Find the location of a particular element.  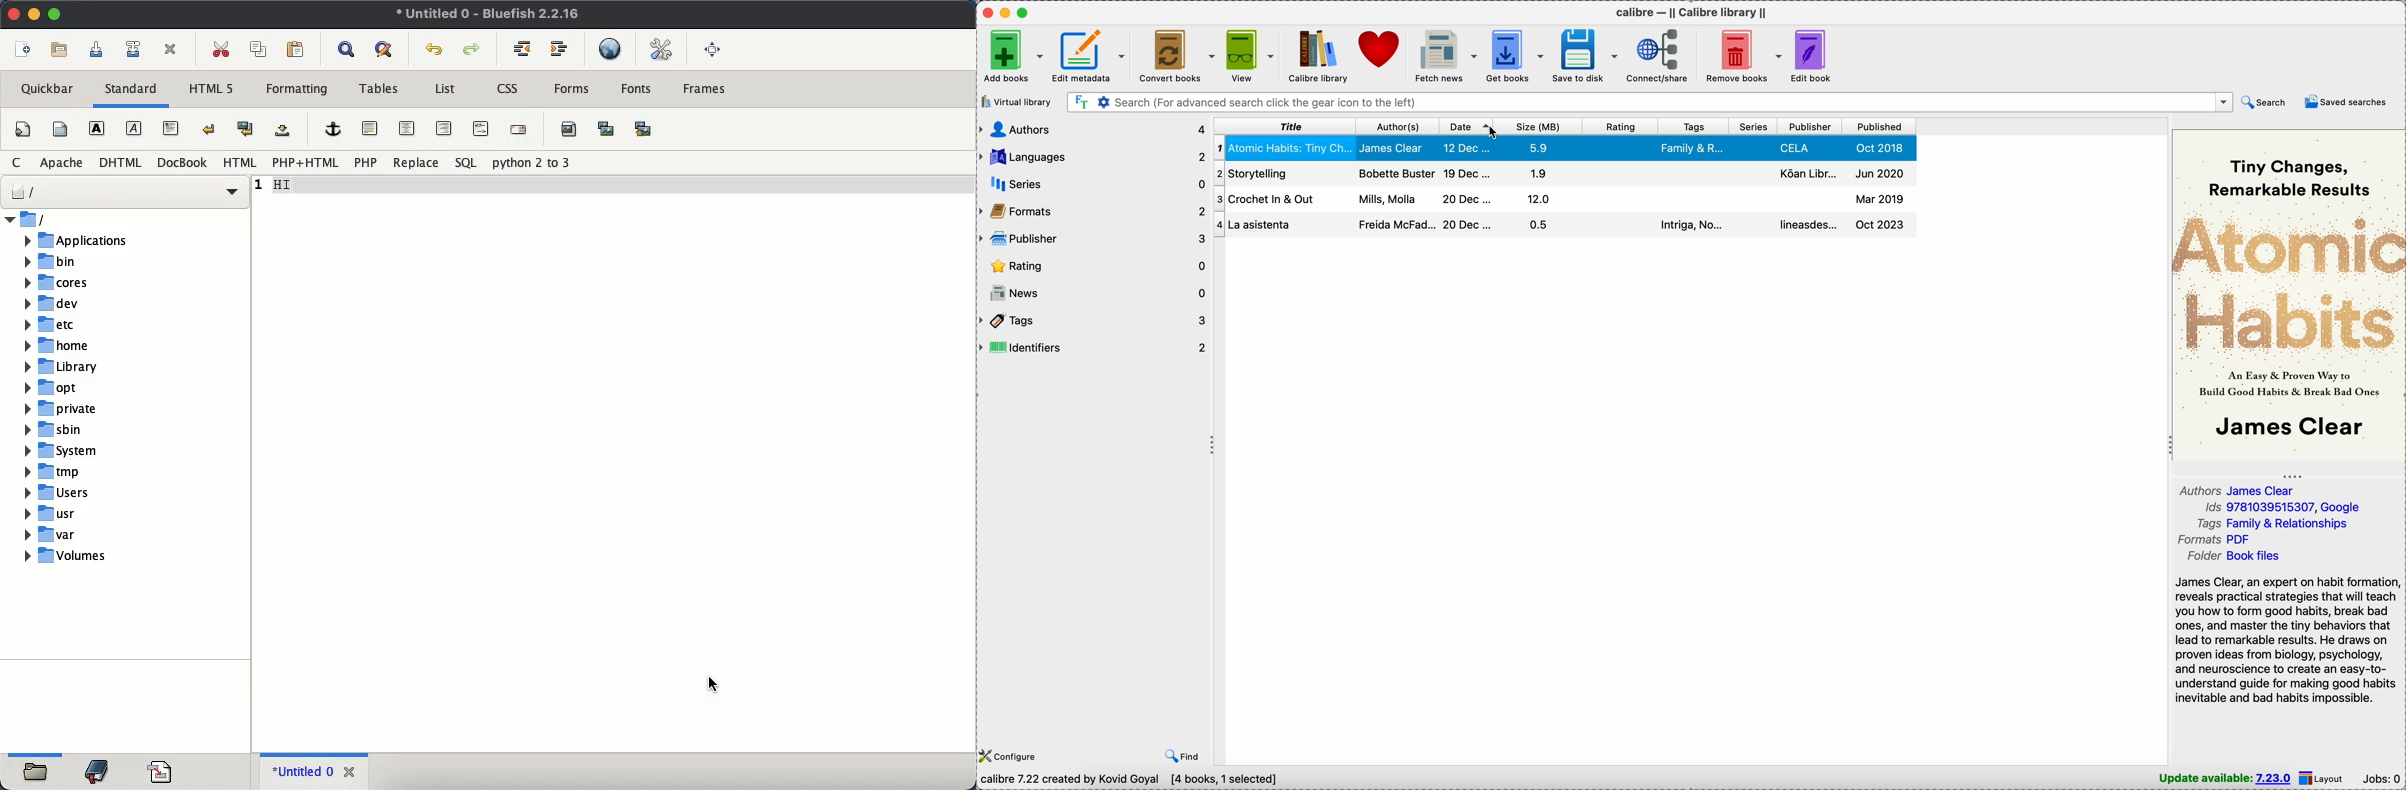

copy is located at coordinates (259, 50).